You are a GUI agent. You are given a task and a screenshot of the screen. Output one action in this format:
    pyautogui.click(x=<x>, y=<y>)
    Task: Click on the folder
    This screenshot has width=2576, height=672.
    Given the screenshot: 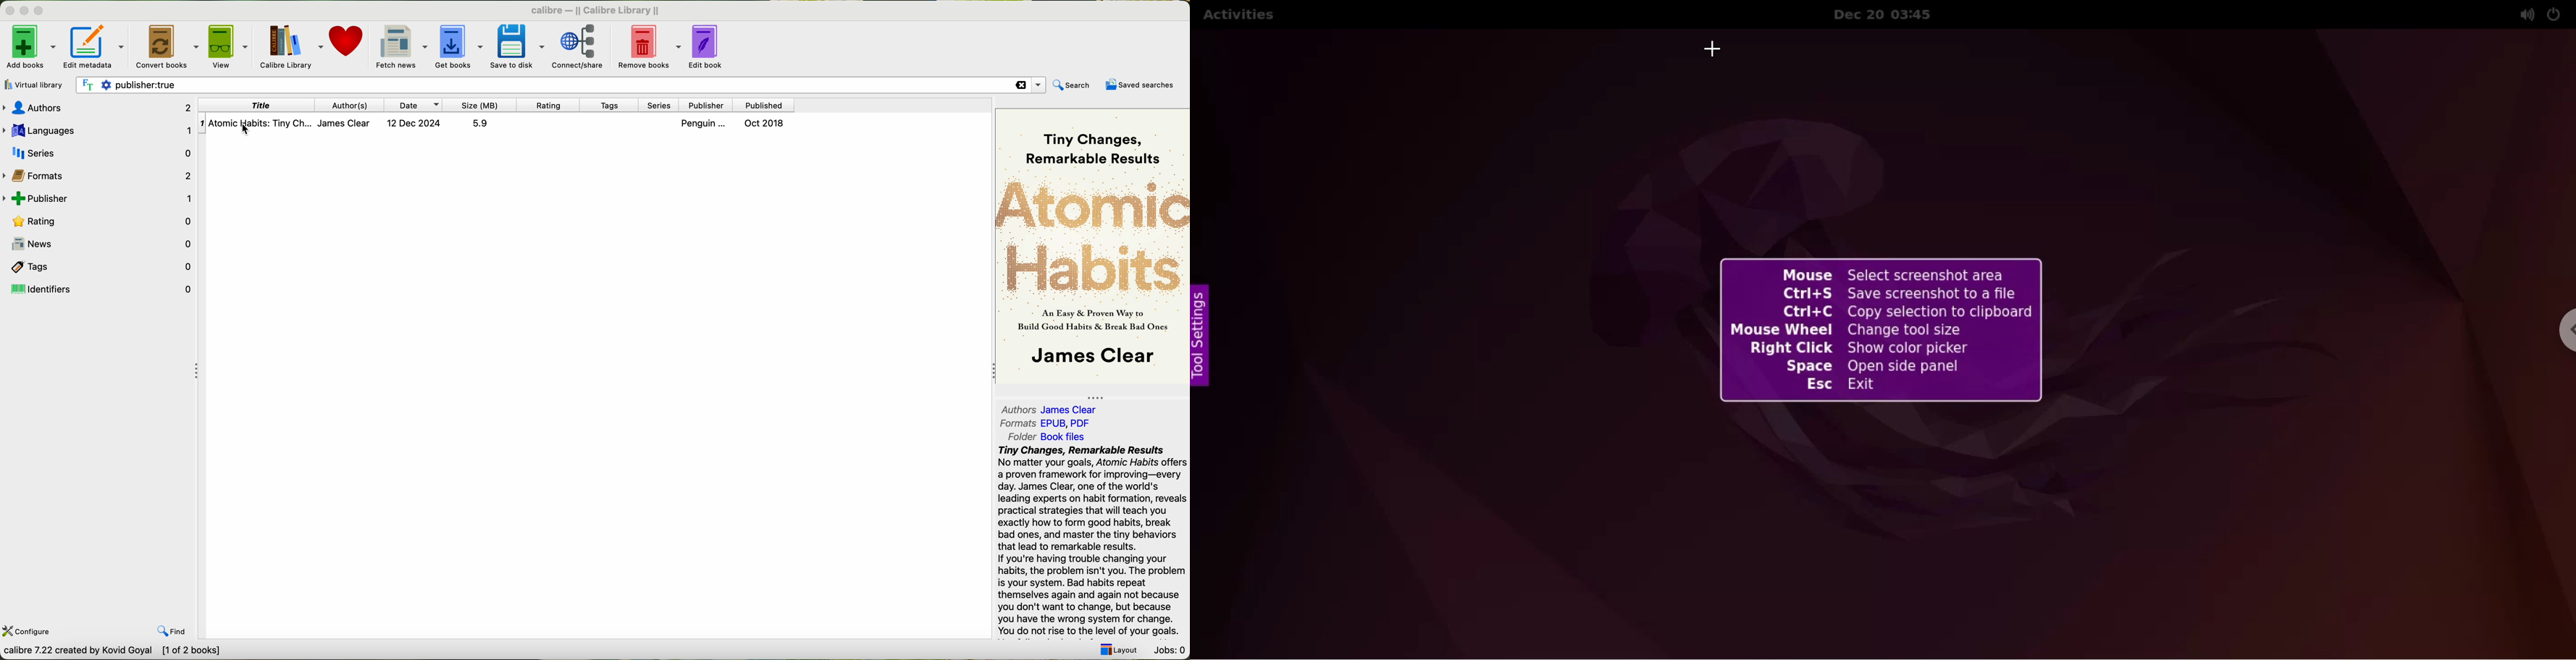 What is the action you would take?
    pyautogui.click(x=1046, y=438)
    